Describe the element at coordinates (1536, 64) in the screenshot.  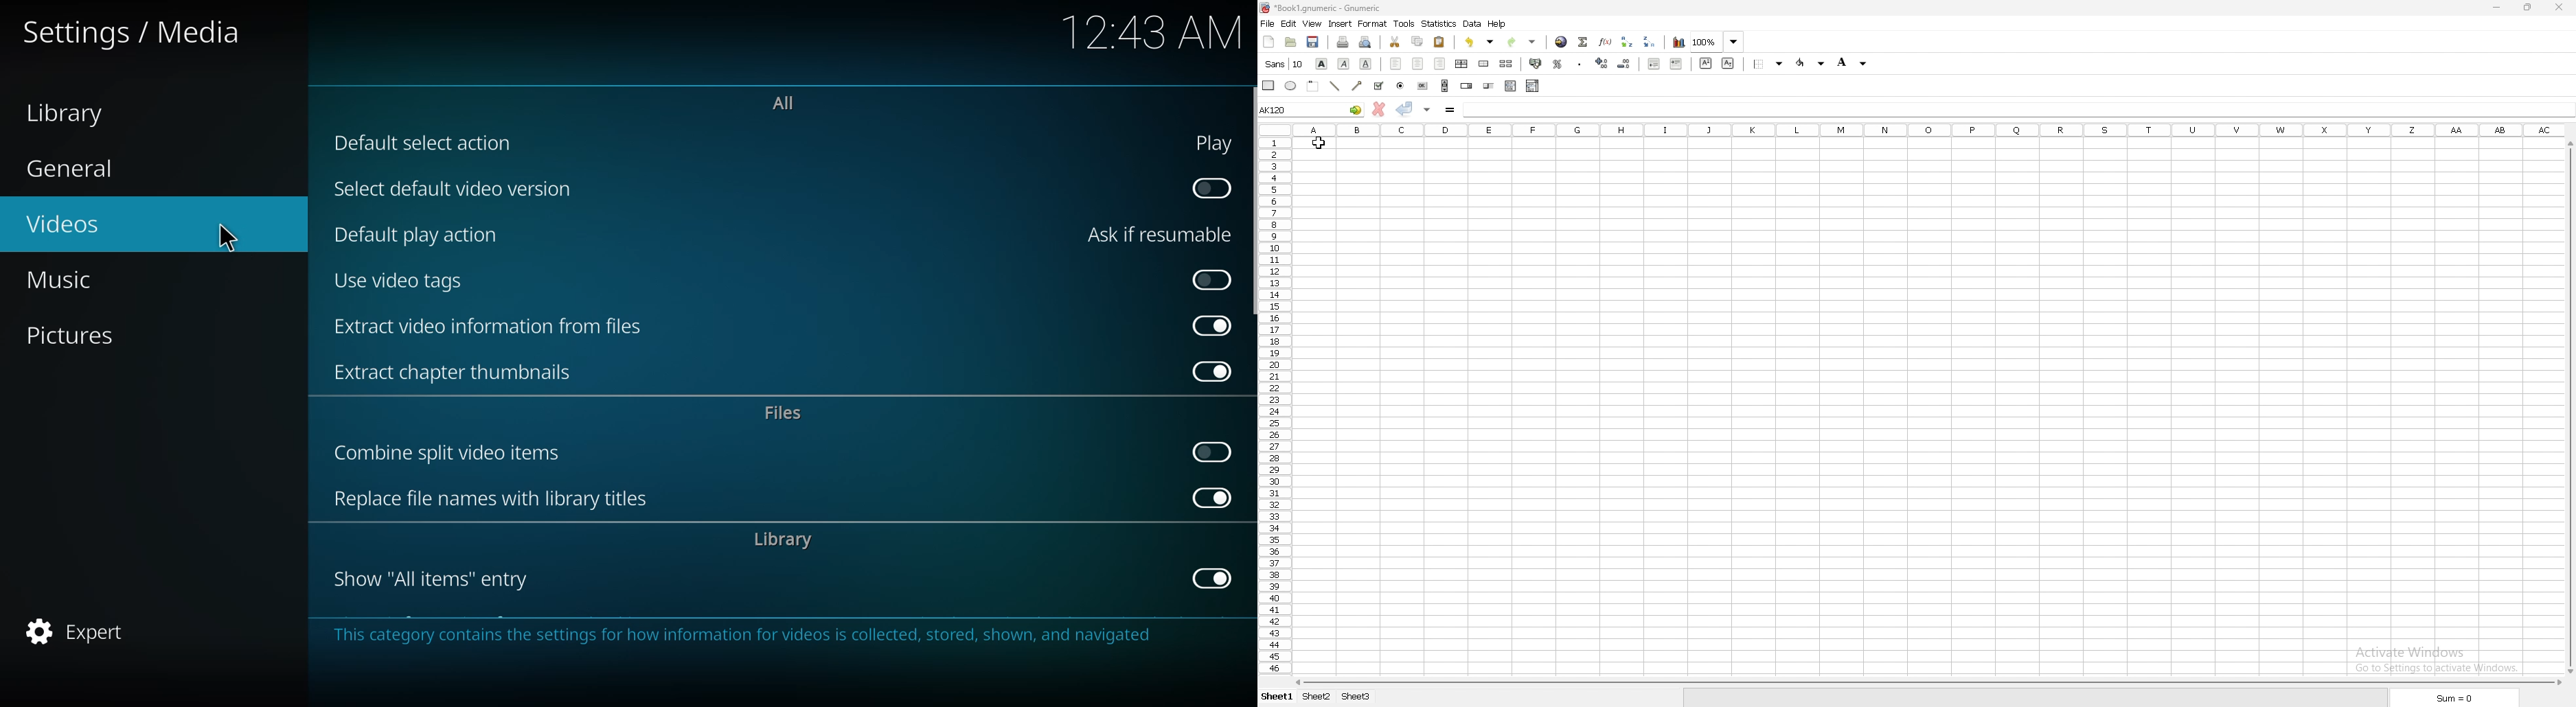
I see `accounting` at that location.